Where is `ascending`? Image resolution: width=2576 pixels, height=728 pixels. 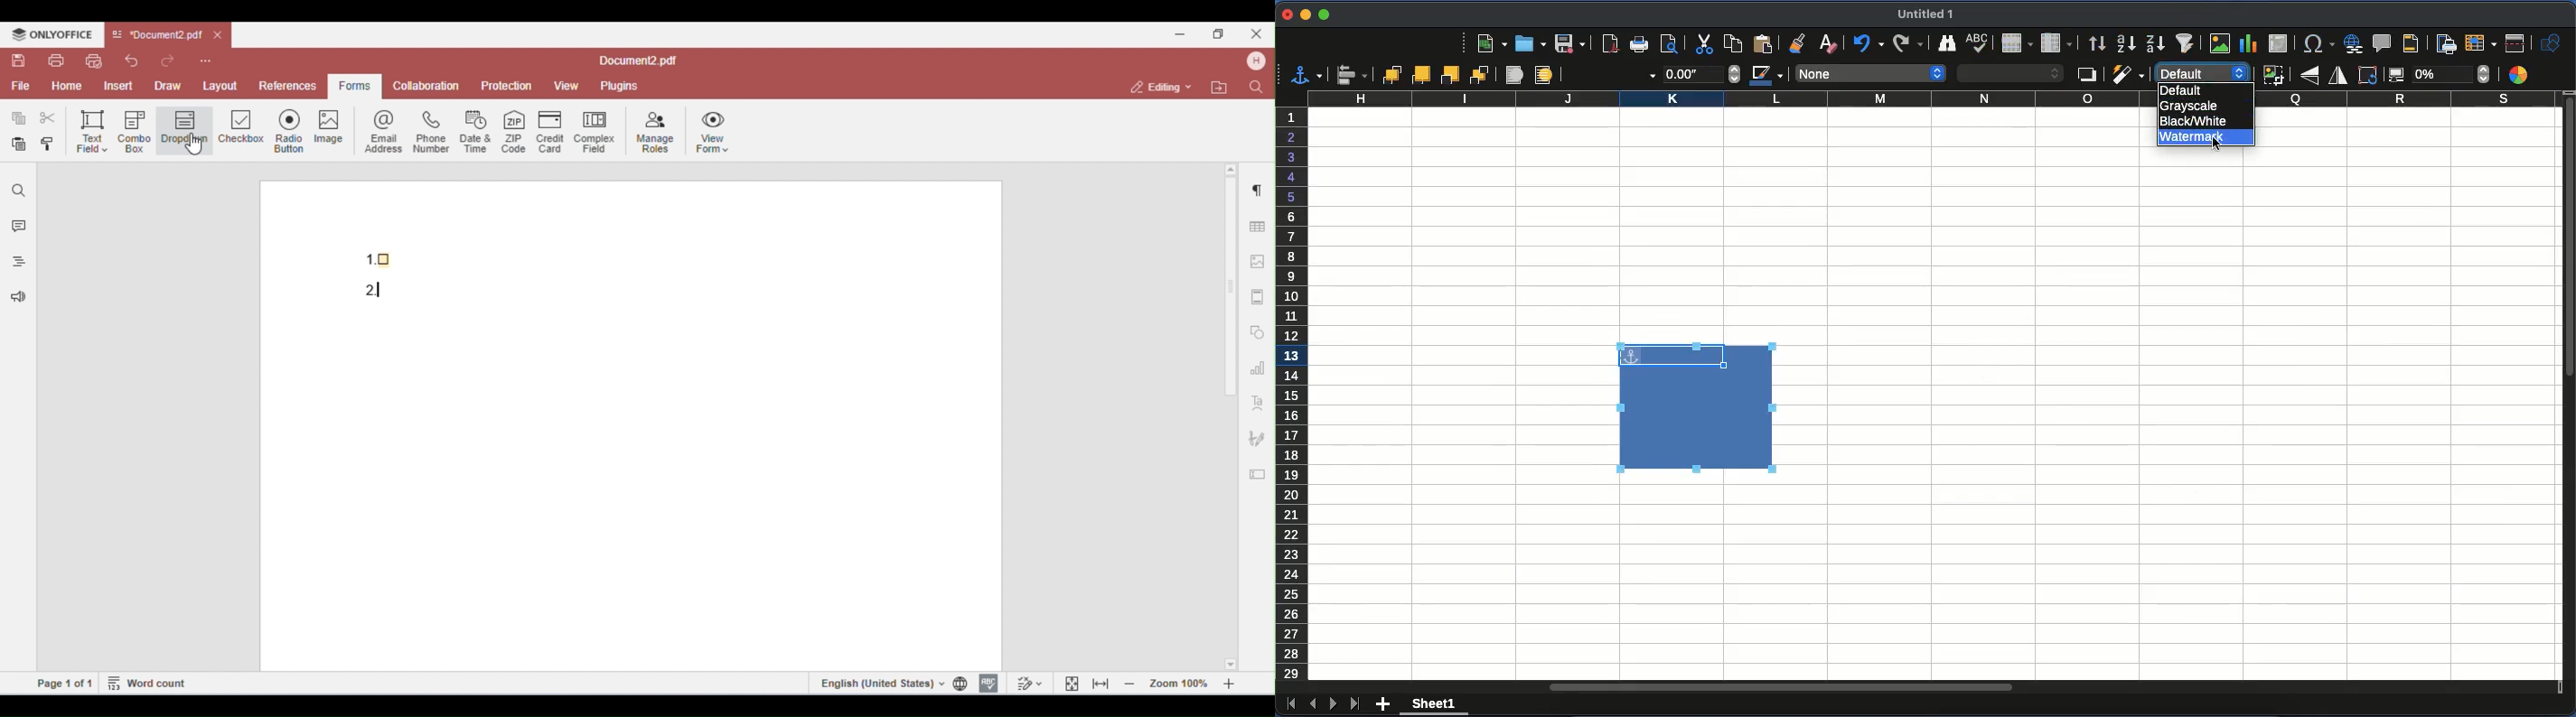 ascending is located at coordinates (2124, 43).